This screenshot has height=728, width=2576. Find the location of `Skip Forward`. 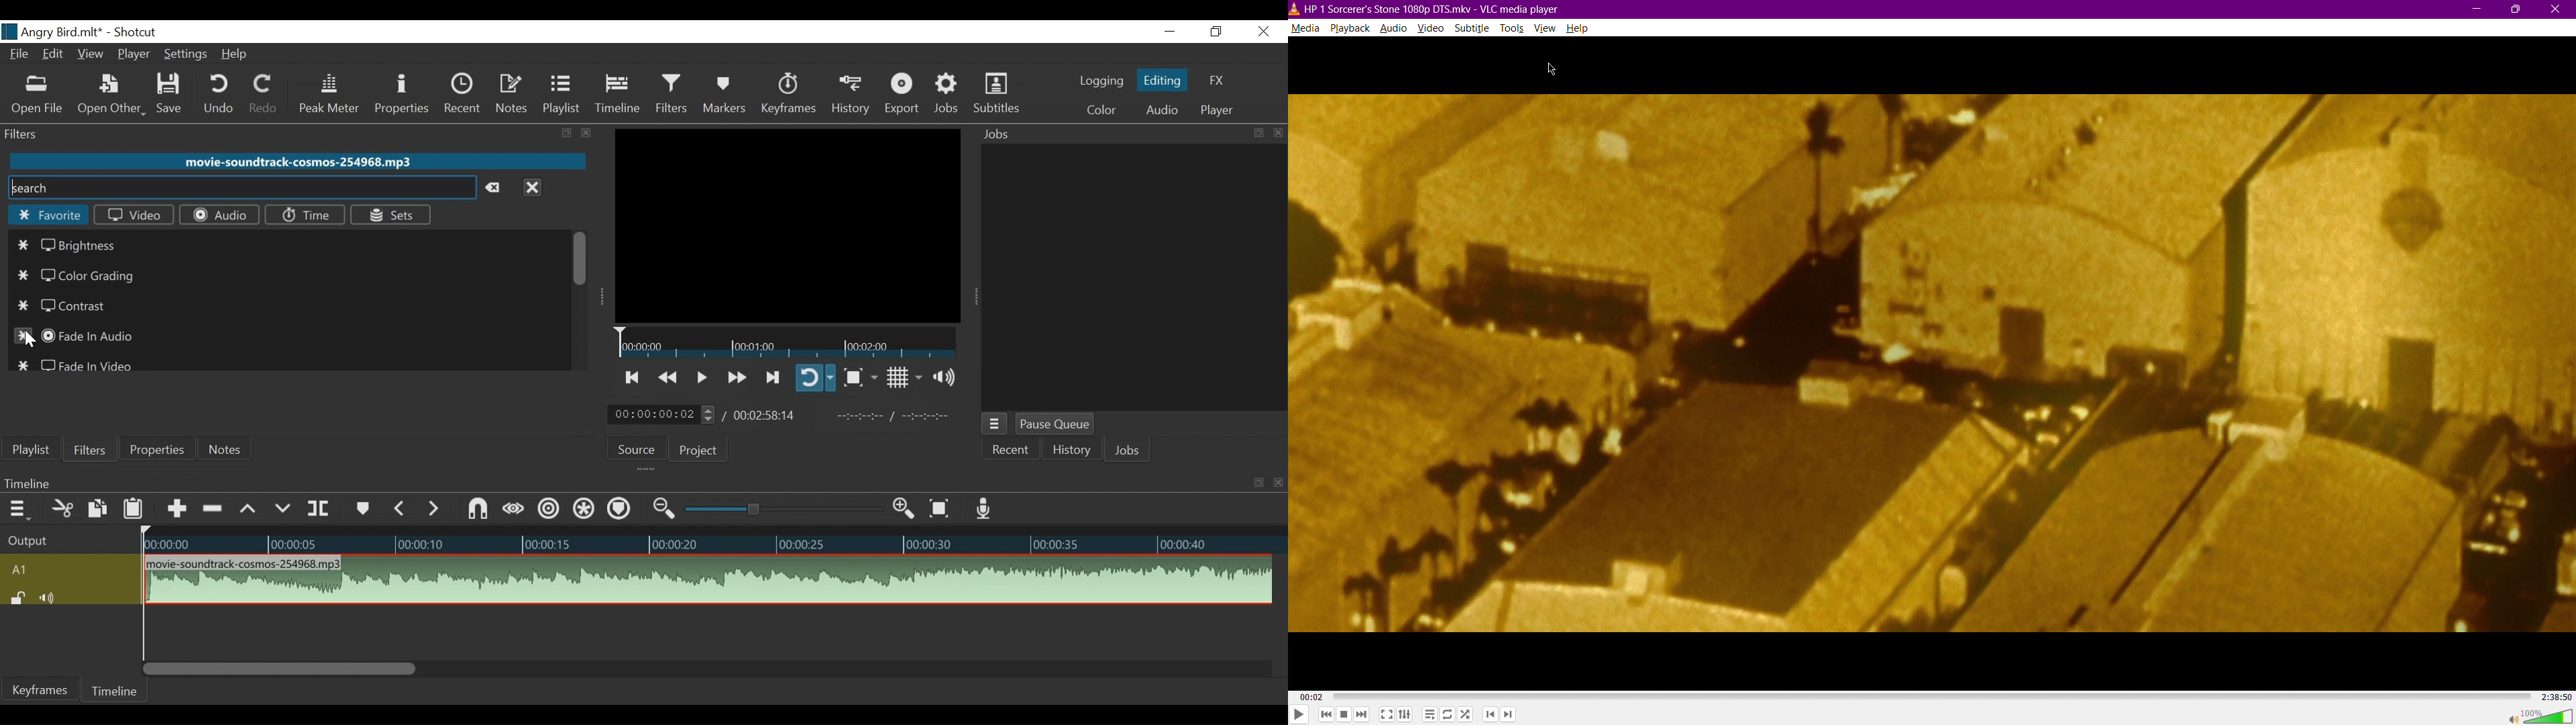

Skip Forward is located at coordinates (1363, 715).